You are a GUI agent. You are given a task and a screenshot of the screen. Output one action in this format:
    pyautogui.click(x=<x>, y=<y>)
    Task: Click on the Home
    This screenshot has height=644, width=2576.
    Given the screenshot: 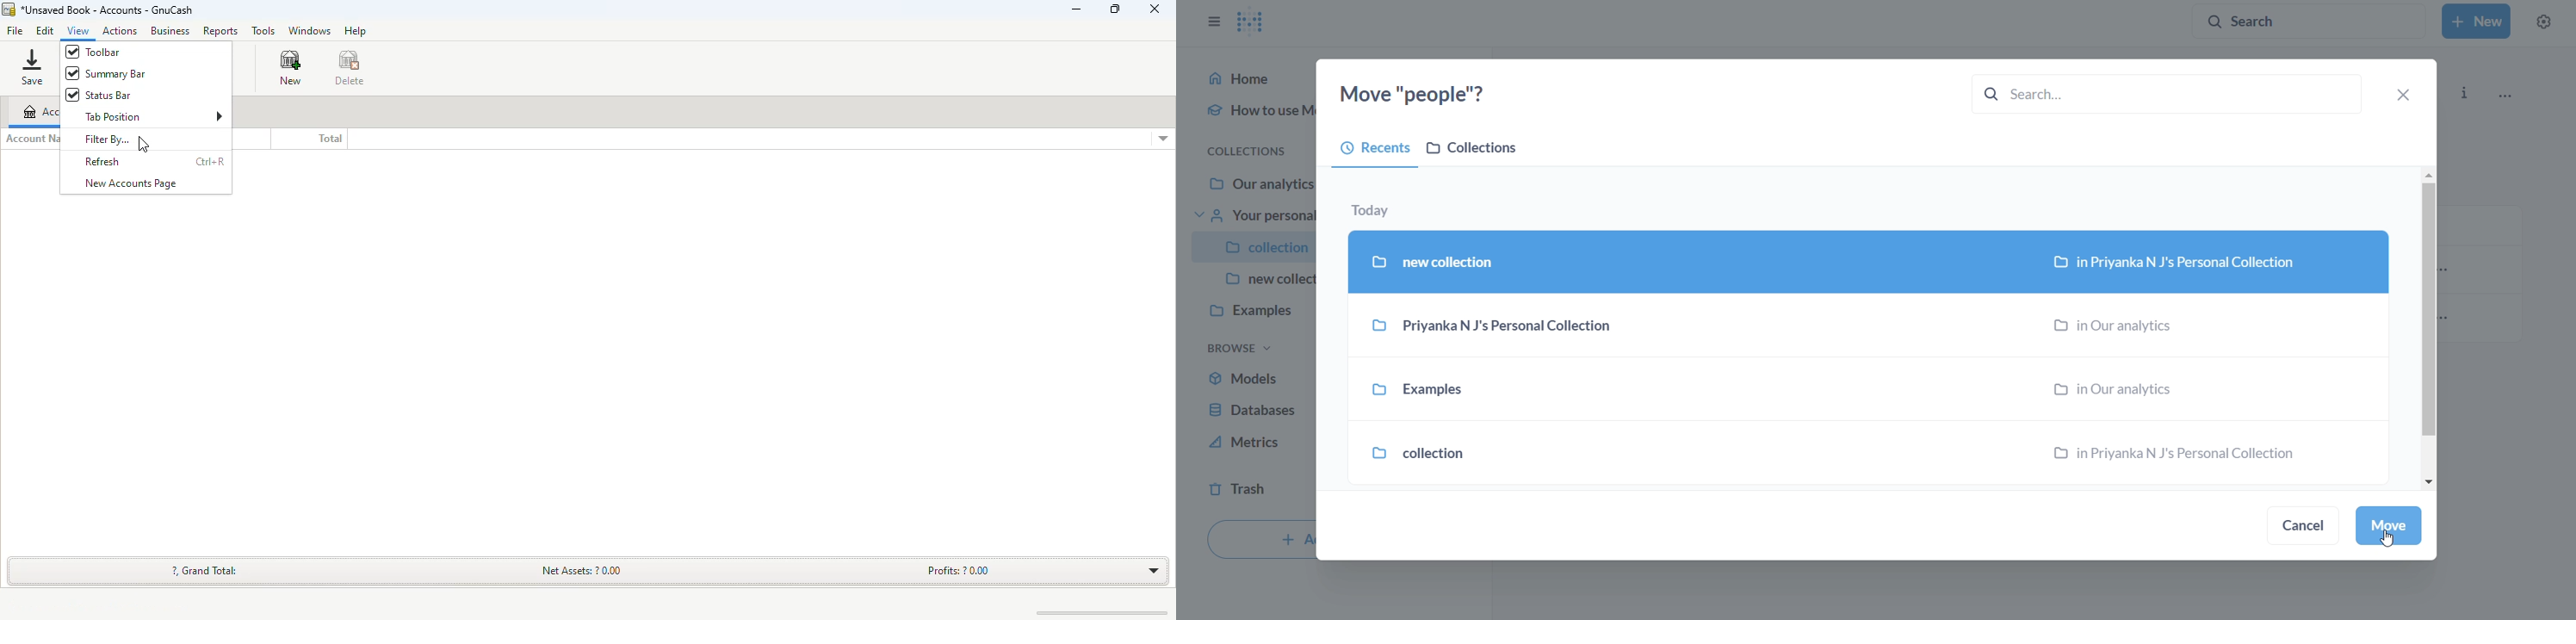 What is the action you would take?
    pyautogui.click(x=1244, y=78)
    